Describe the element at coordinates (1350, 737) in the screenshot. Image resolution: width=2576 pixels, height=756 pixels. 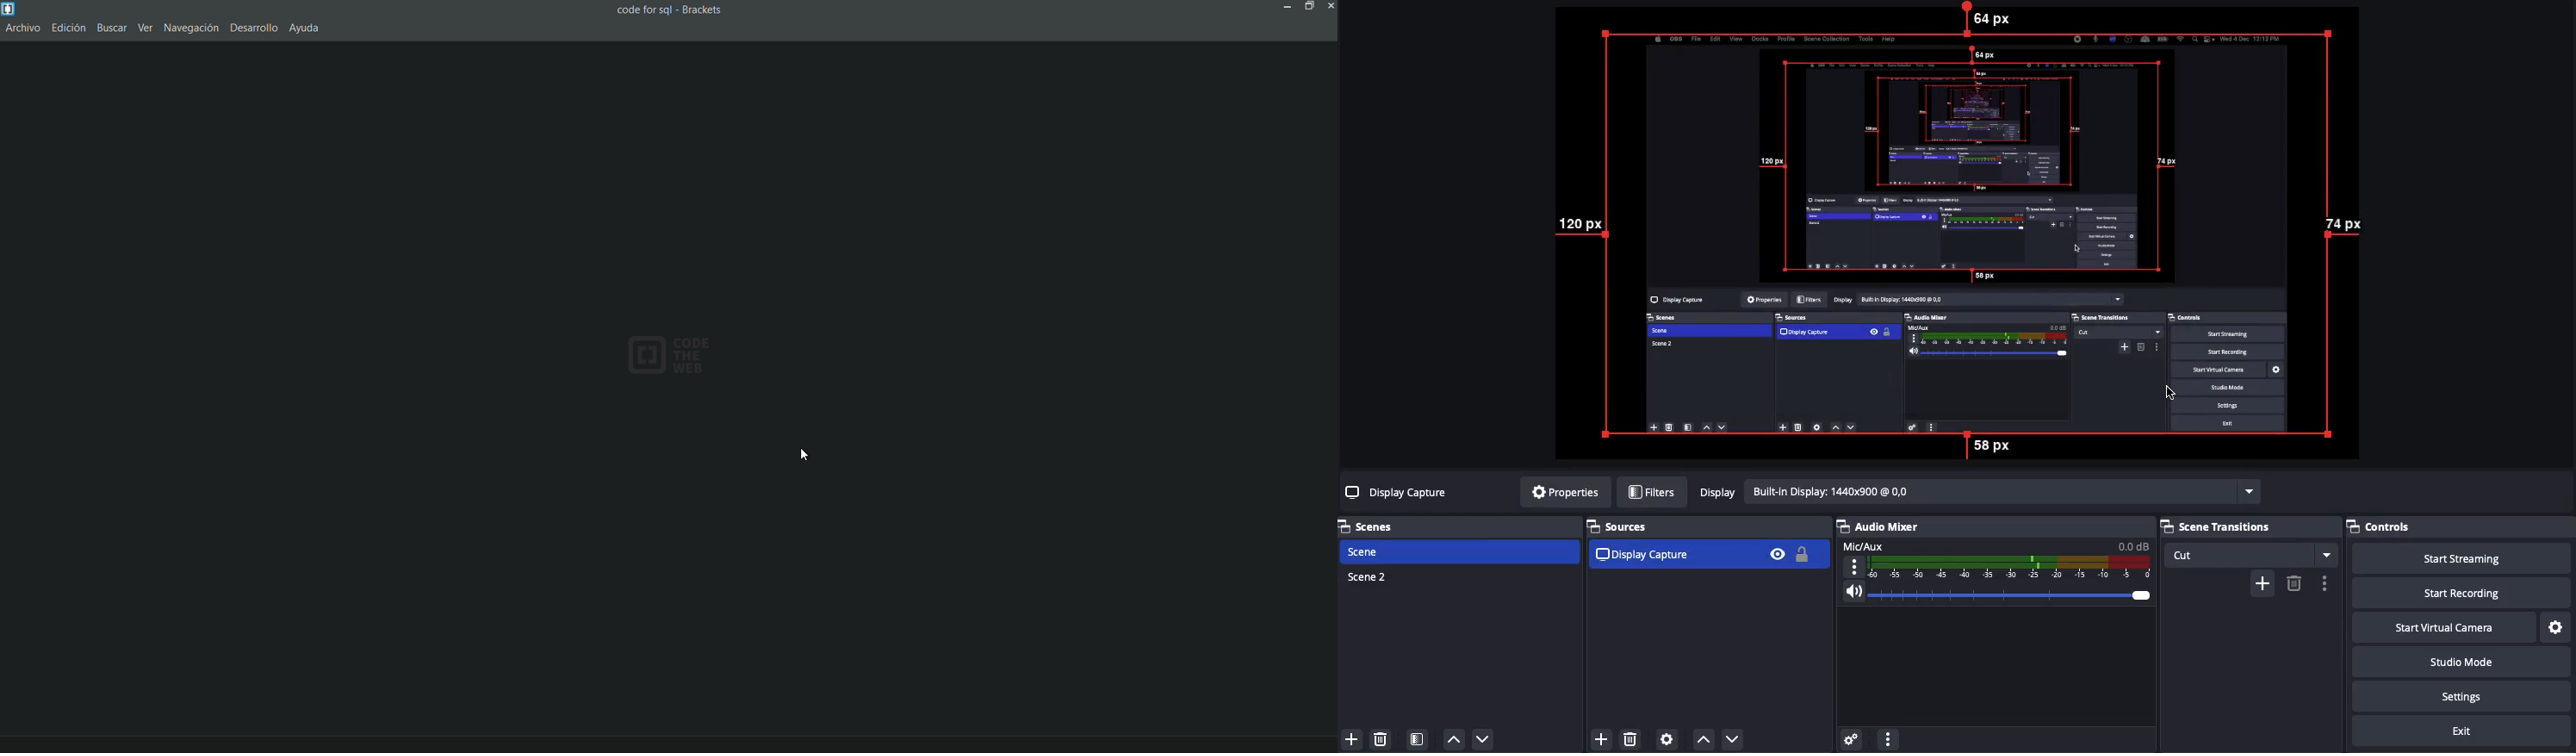
I see `Add` at that location.